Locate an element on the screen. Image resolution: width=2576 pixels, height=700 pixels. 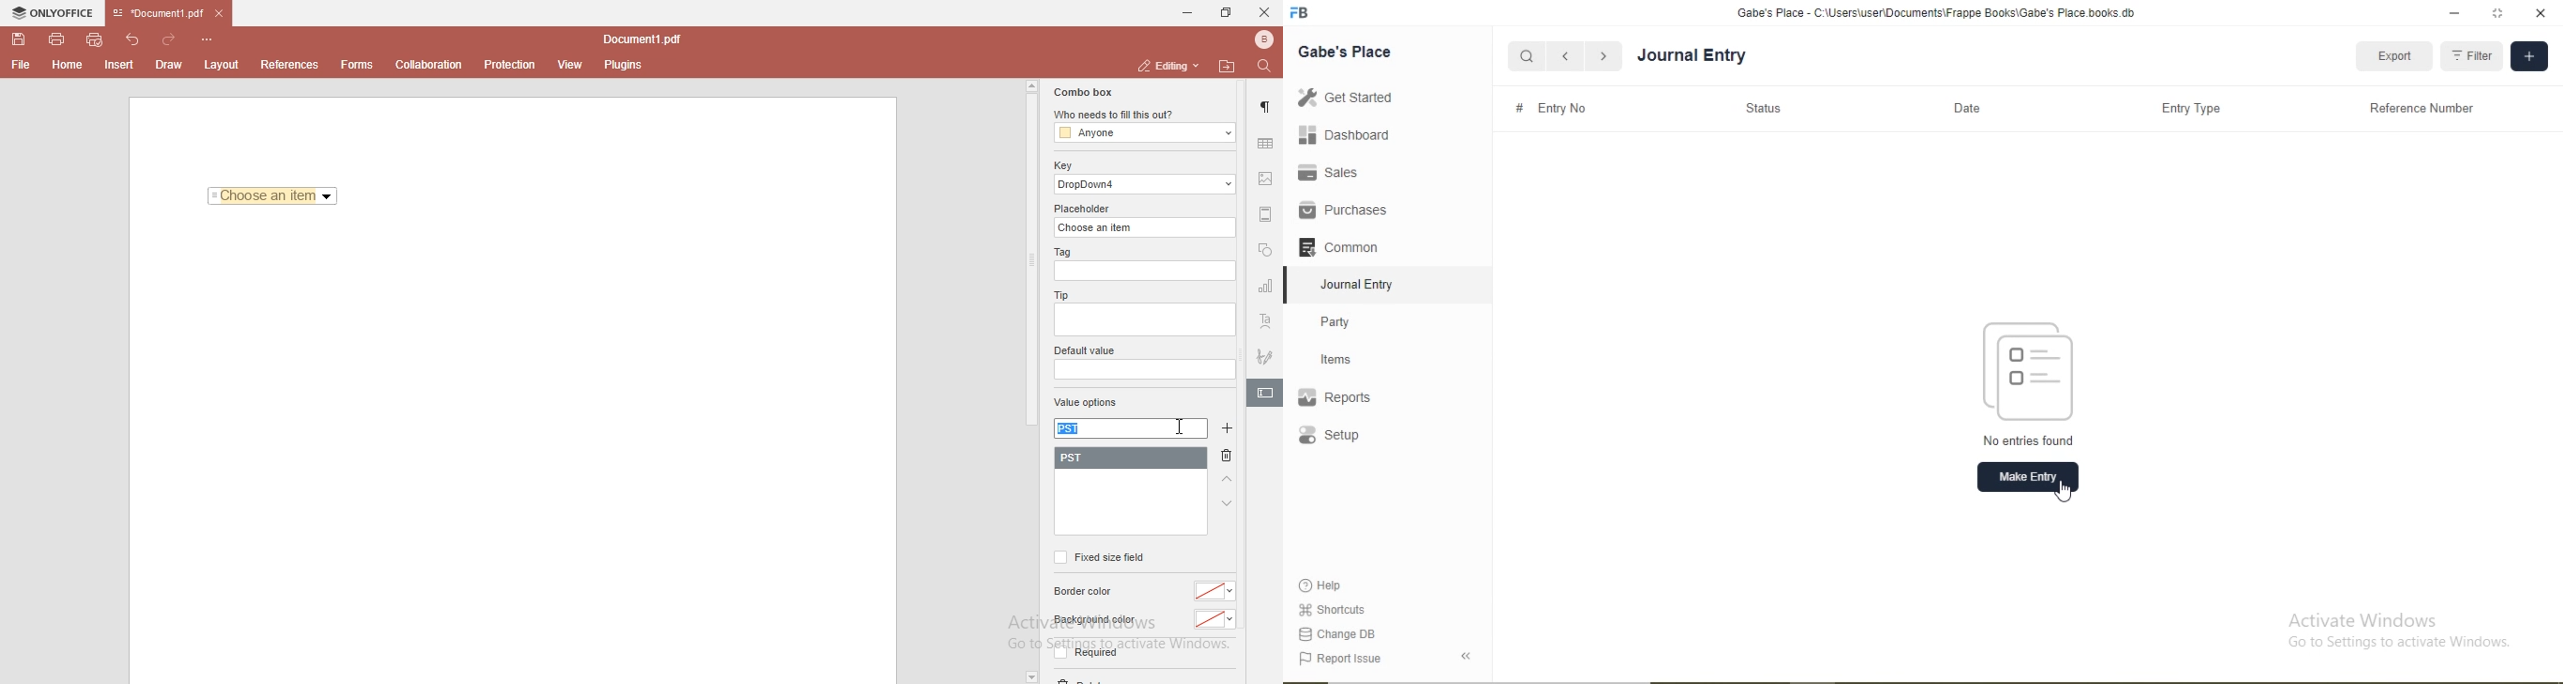
Purchases is located at coordinates (1343, 210).